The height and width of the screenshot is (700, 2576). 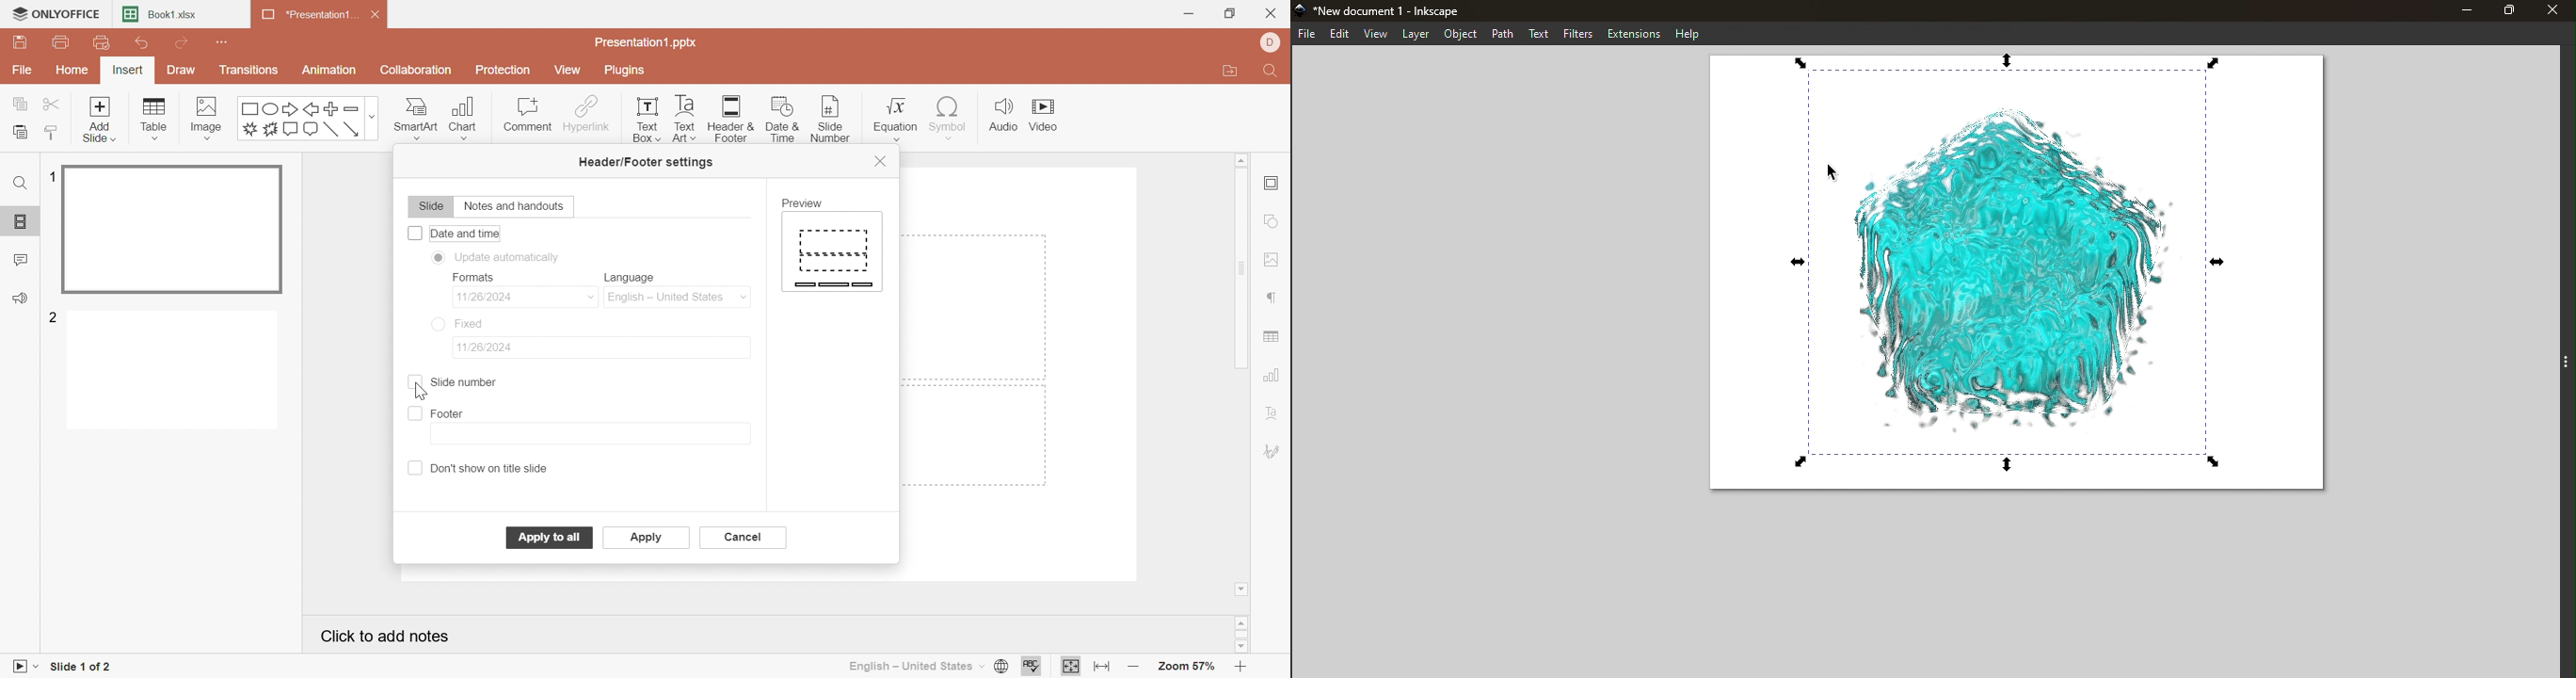 I want to click on Slide 1 of 2, so click(x=82, y=669).